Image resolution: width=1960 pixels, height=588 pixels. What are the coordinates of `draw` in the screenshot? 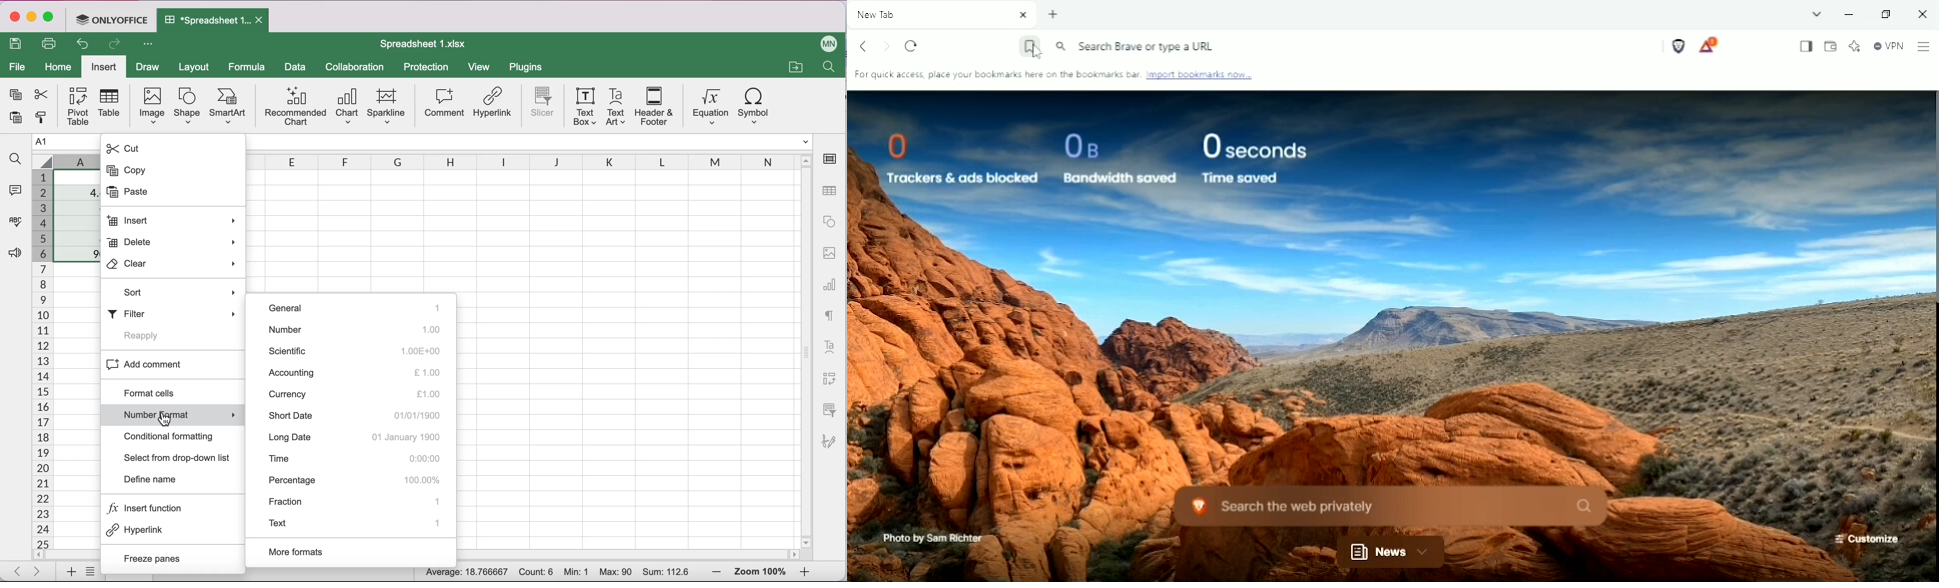 It's located at (149, 67).